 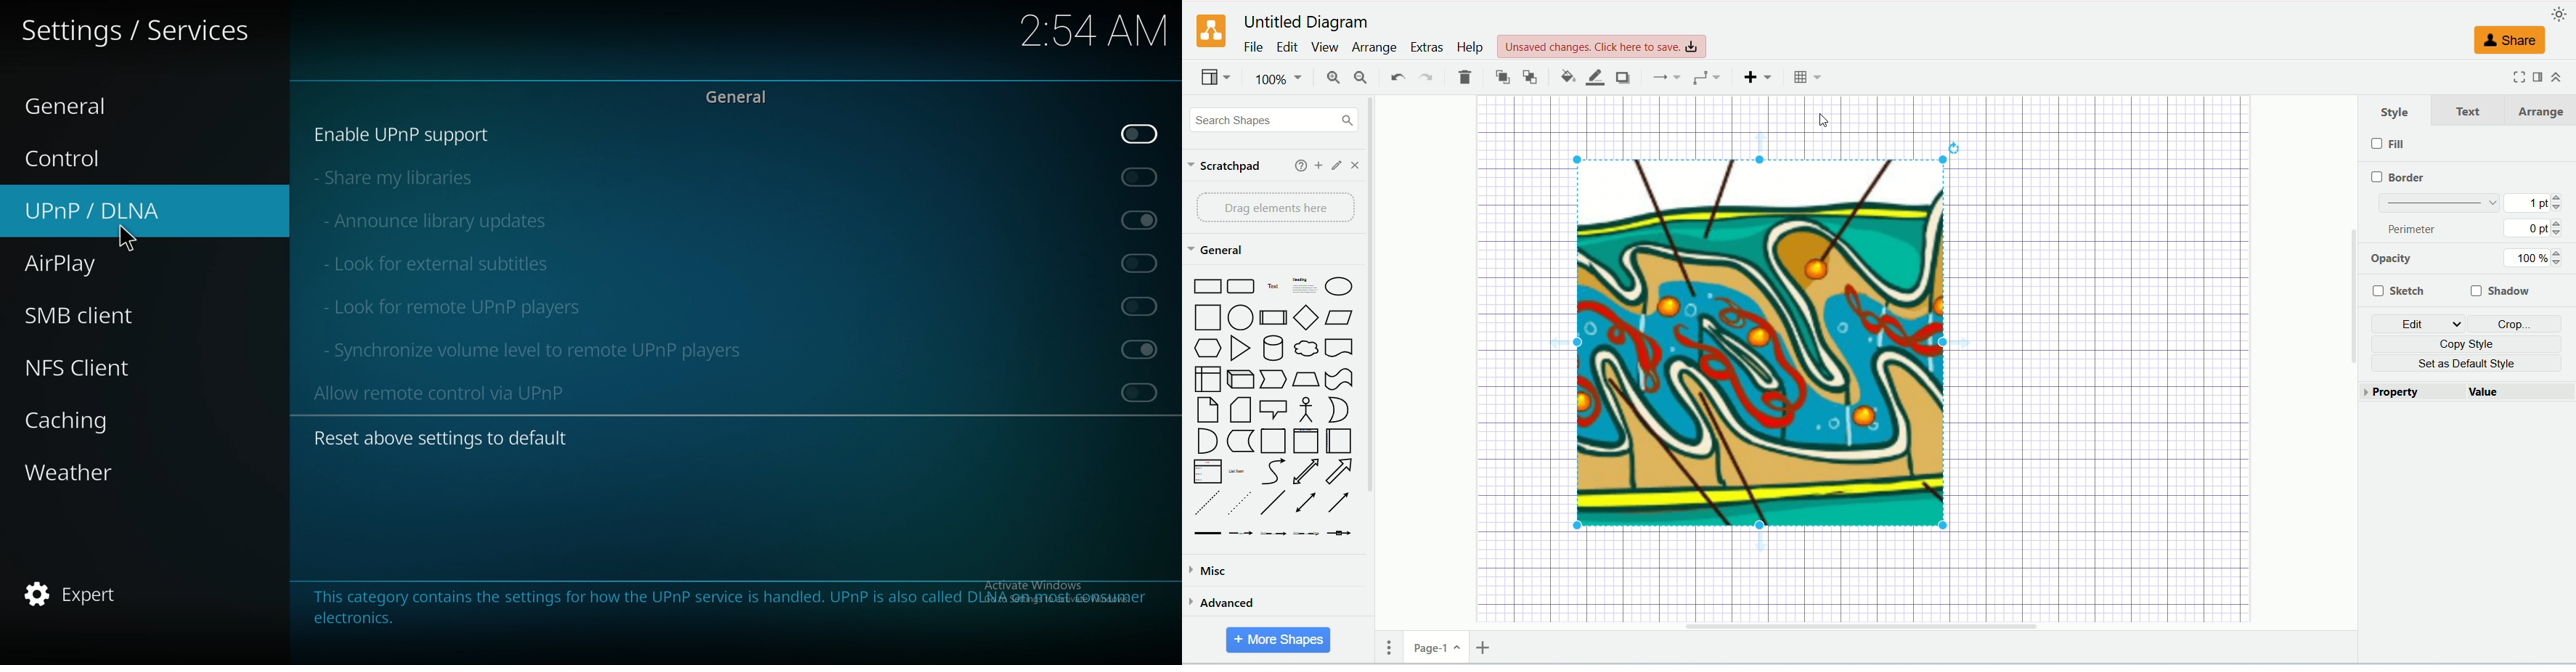 I want to click on Text, so click(x=1273, y=287).